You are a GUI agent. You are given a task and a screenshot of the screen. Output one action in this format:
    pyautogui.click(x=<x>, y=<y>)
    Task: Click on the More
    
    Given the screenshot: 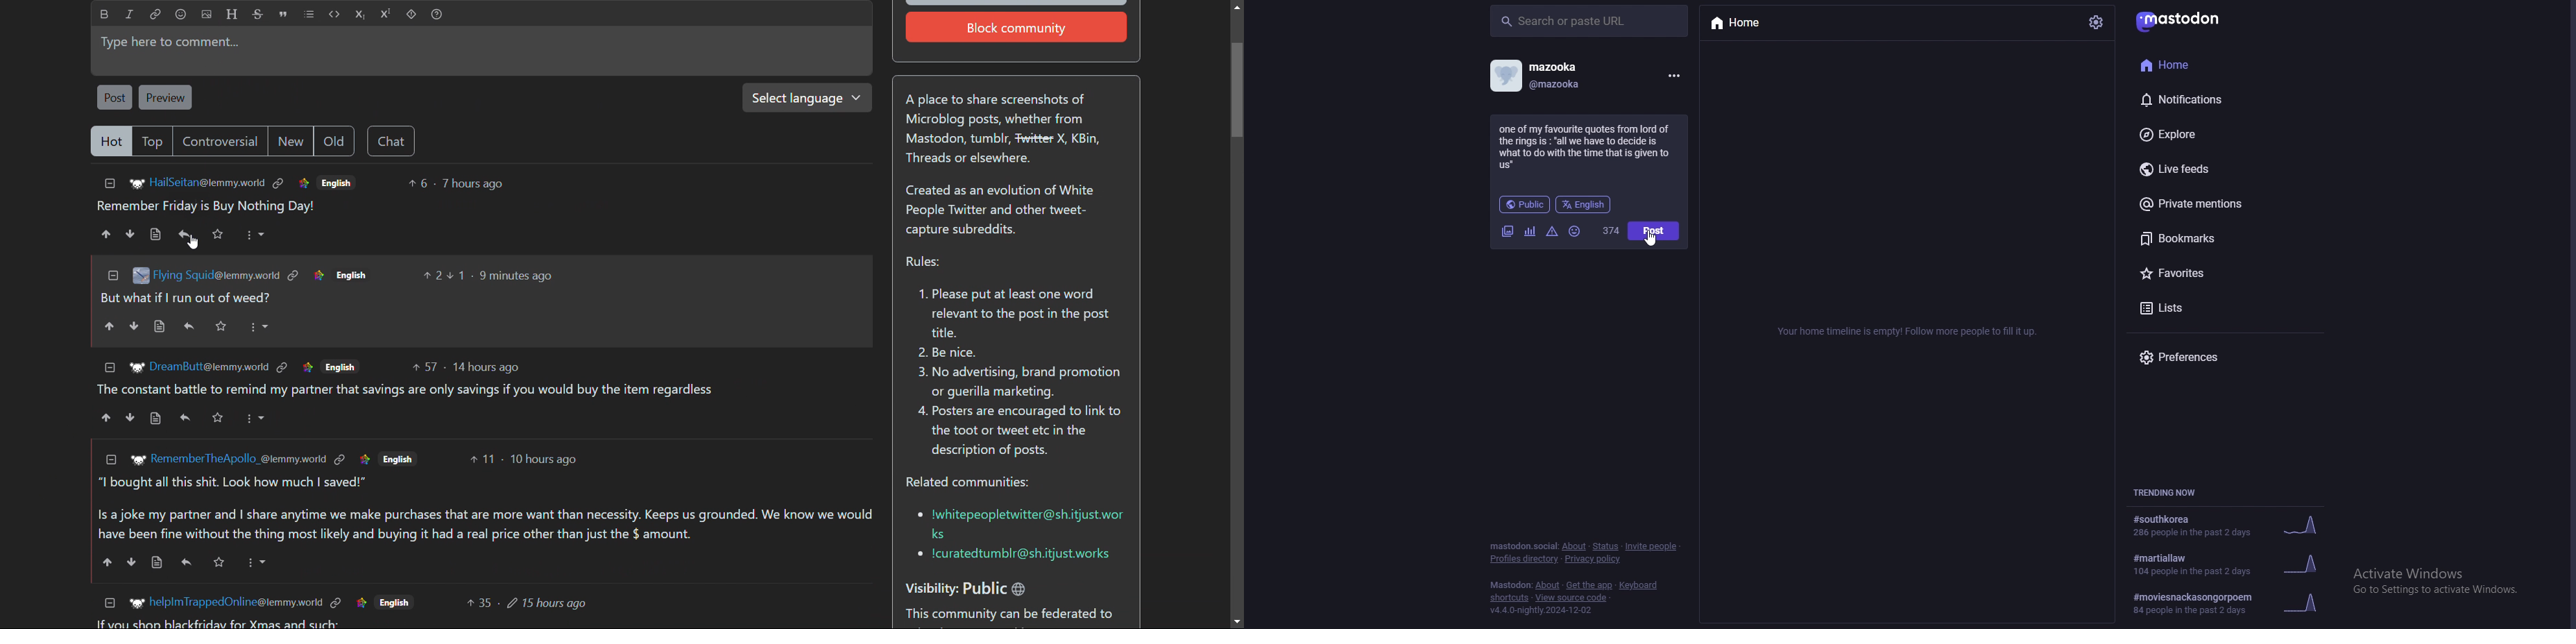 What is the action you would take?
    pyautogui.click(x=261, y=326)
    